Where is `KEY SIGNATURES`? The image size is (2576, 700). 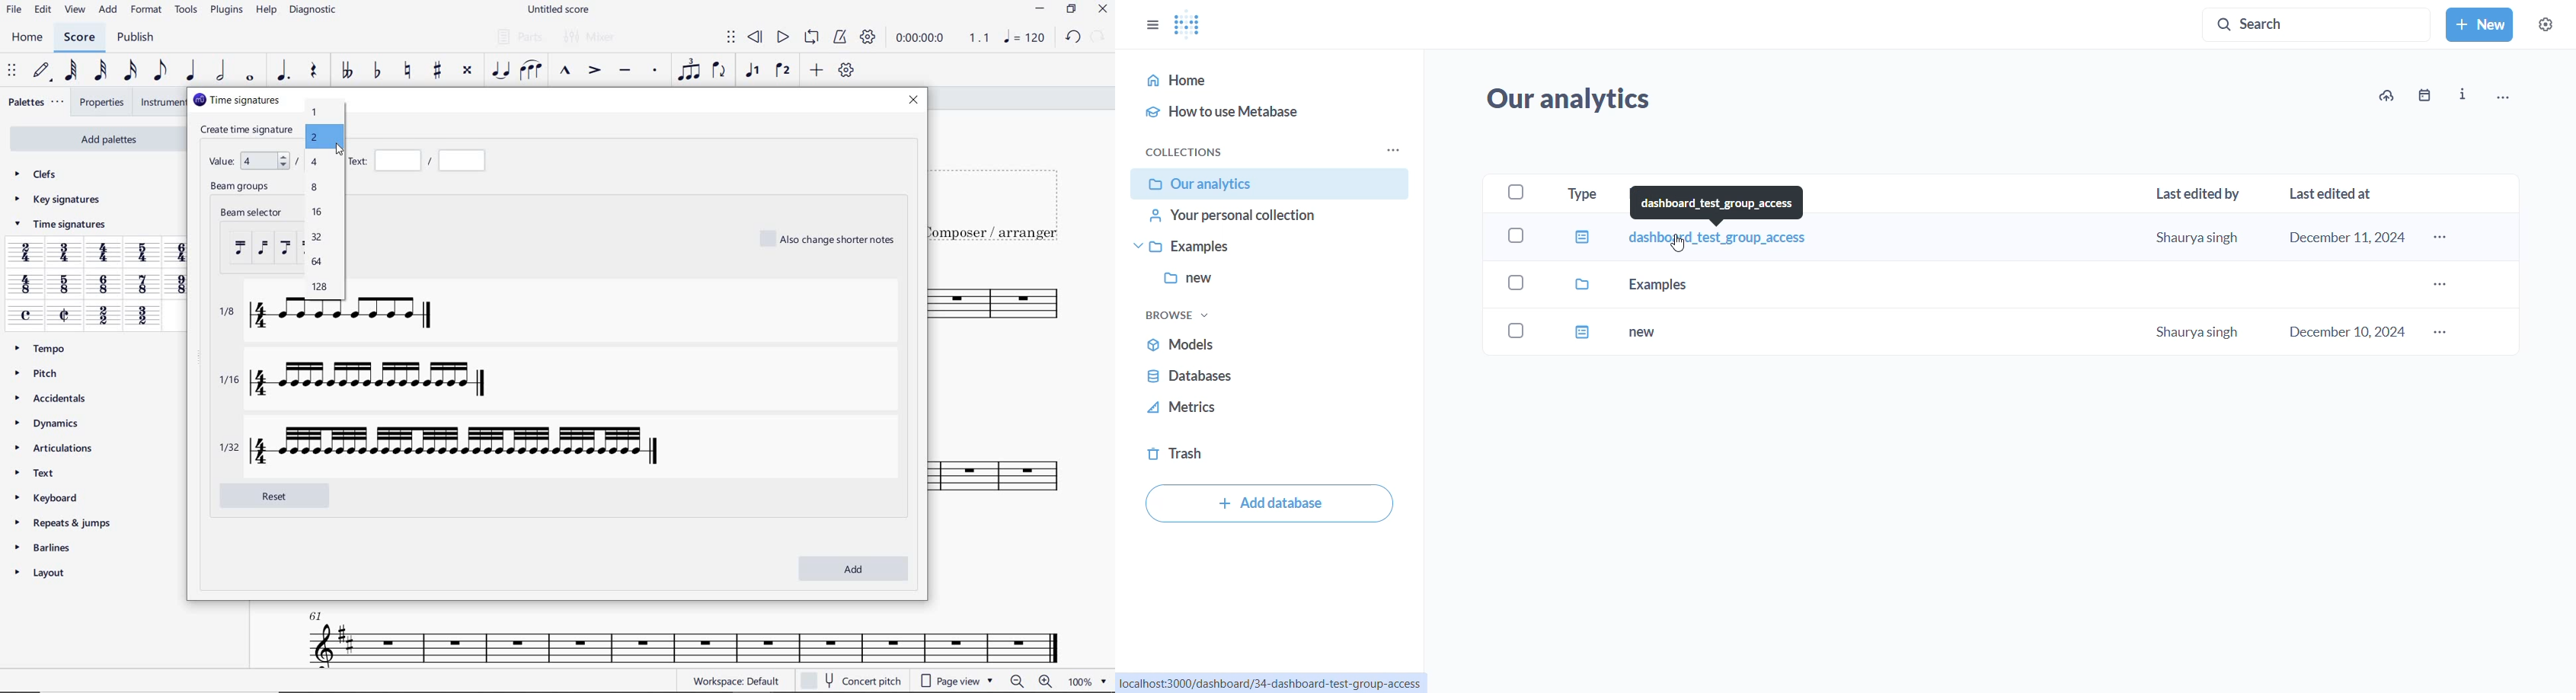
KEY SIGNATURES is located at coordinates (57, 200).